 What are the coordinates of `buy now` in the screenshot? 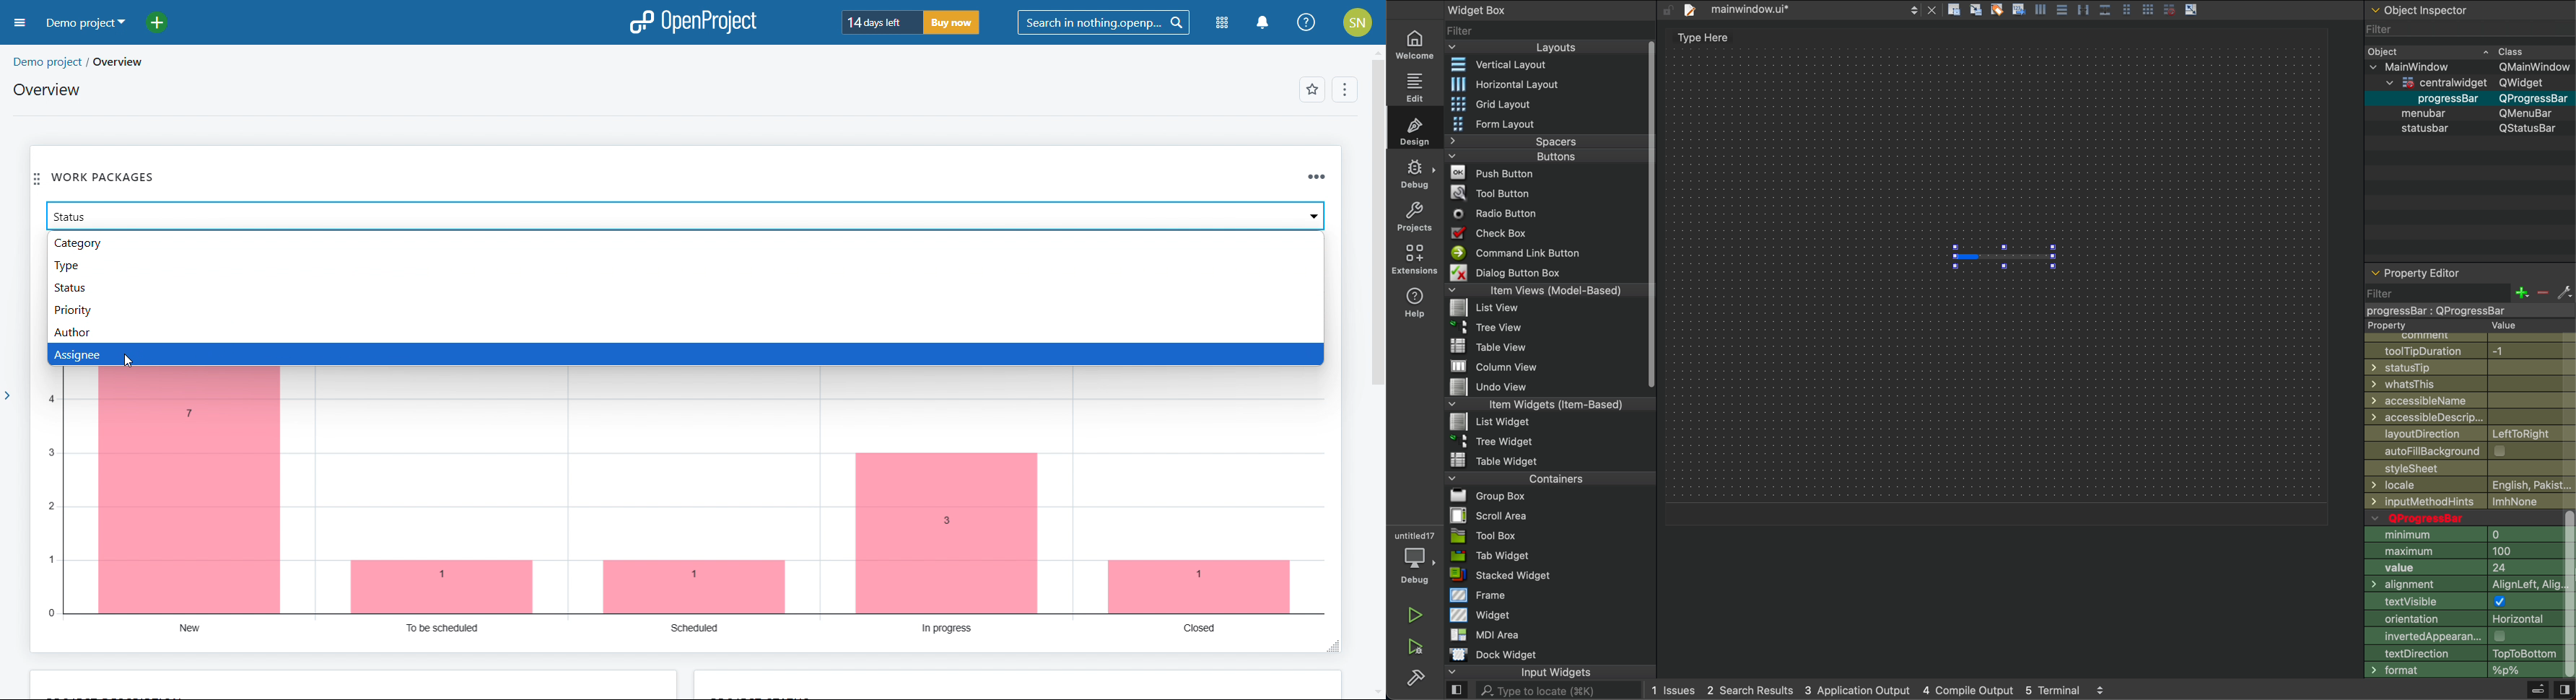 It's located at (951, 22).